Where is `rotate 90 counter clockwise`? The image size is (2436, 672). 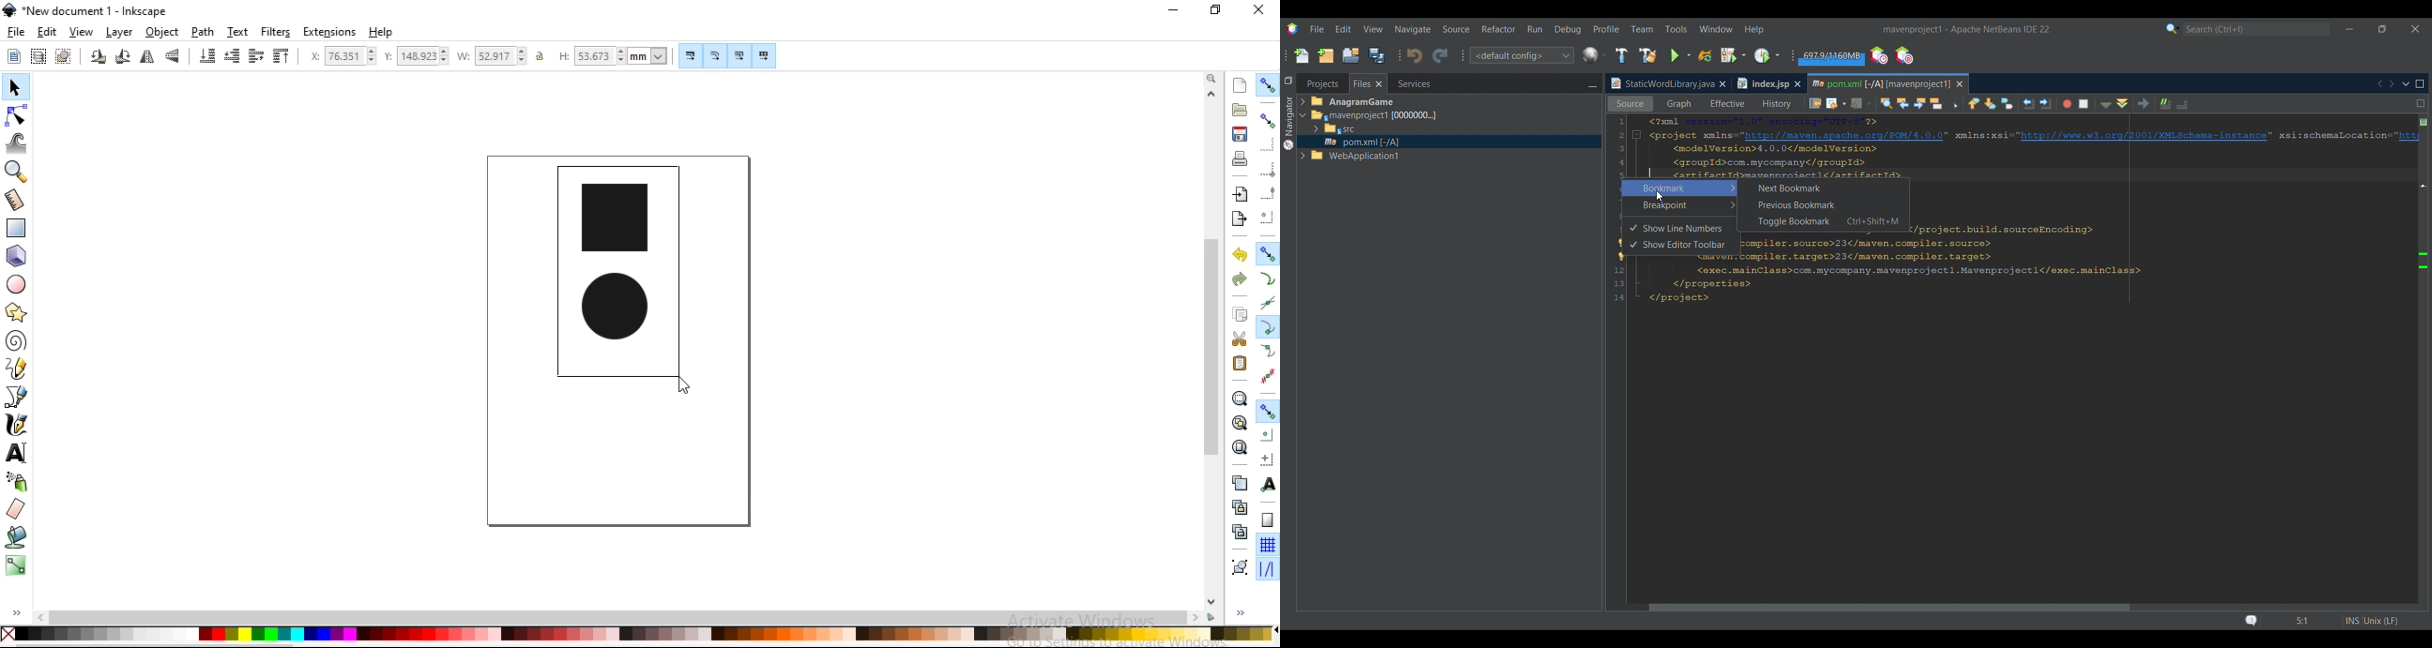
rotate 90 counter clockwise is located at coordinates (98, 59).